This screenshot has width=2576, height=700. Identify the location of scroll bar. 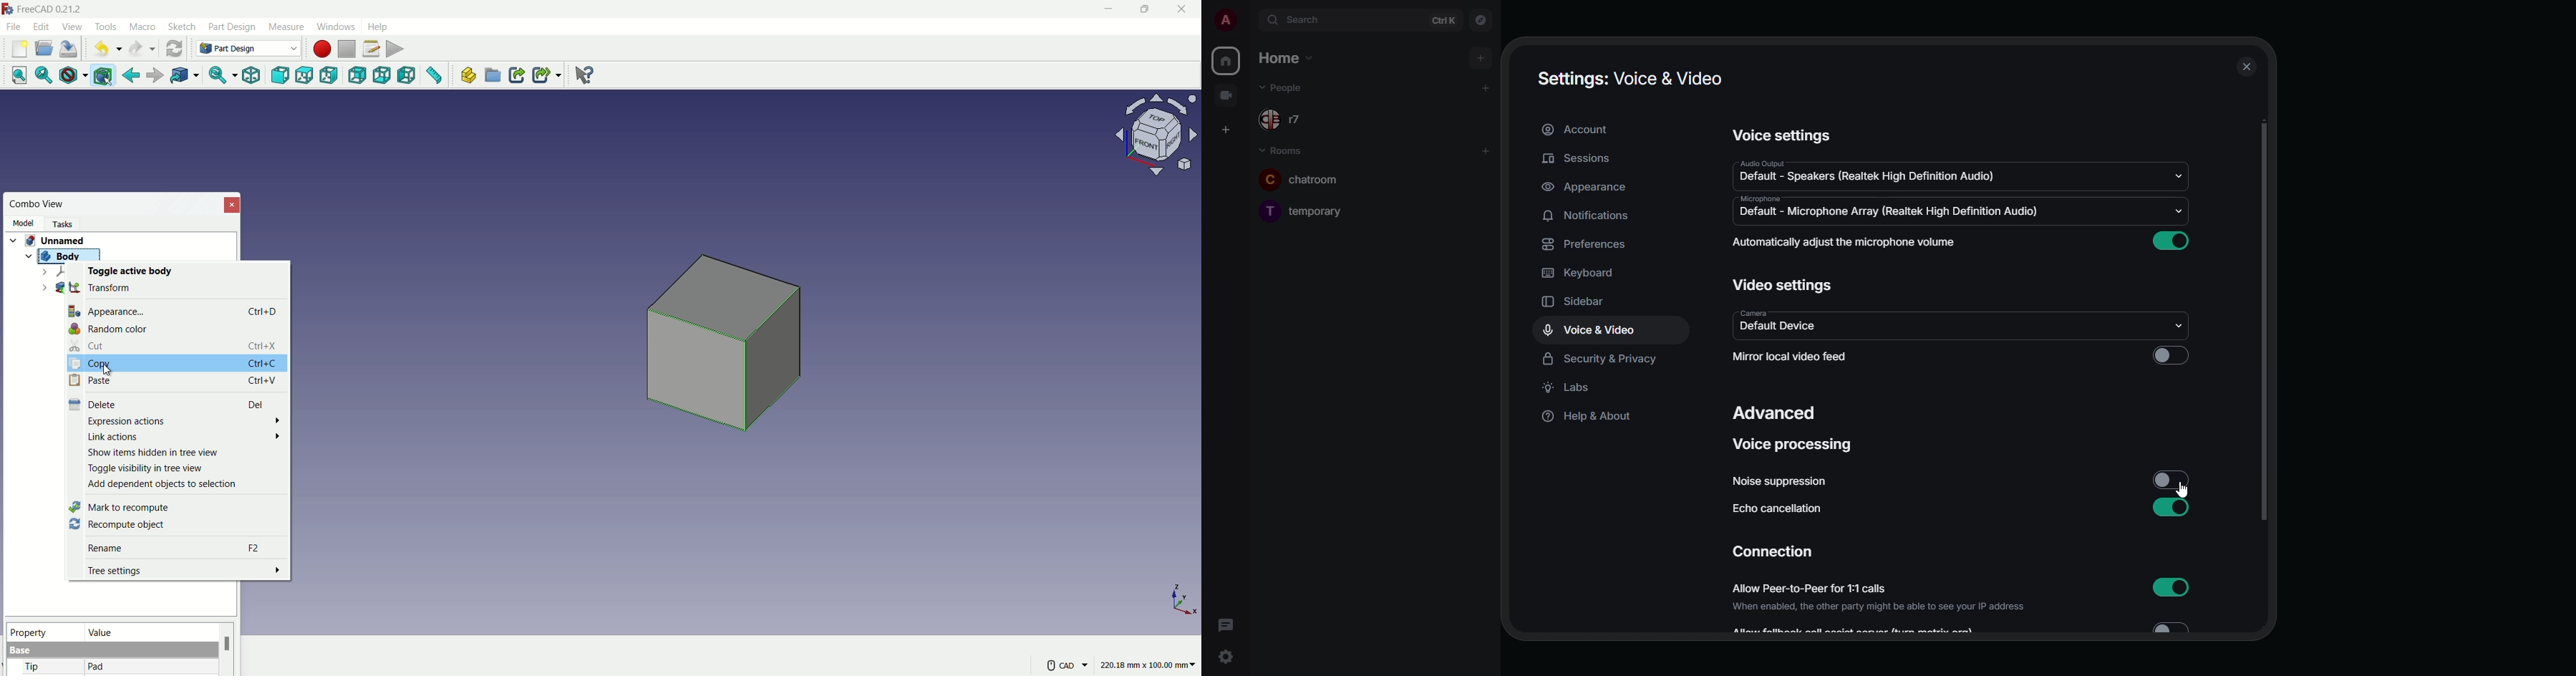
(2263, 322).